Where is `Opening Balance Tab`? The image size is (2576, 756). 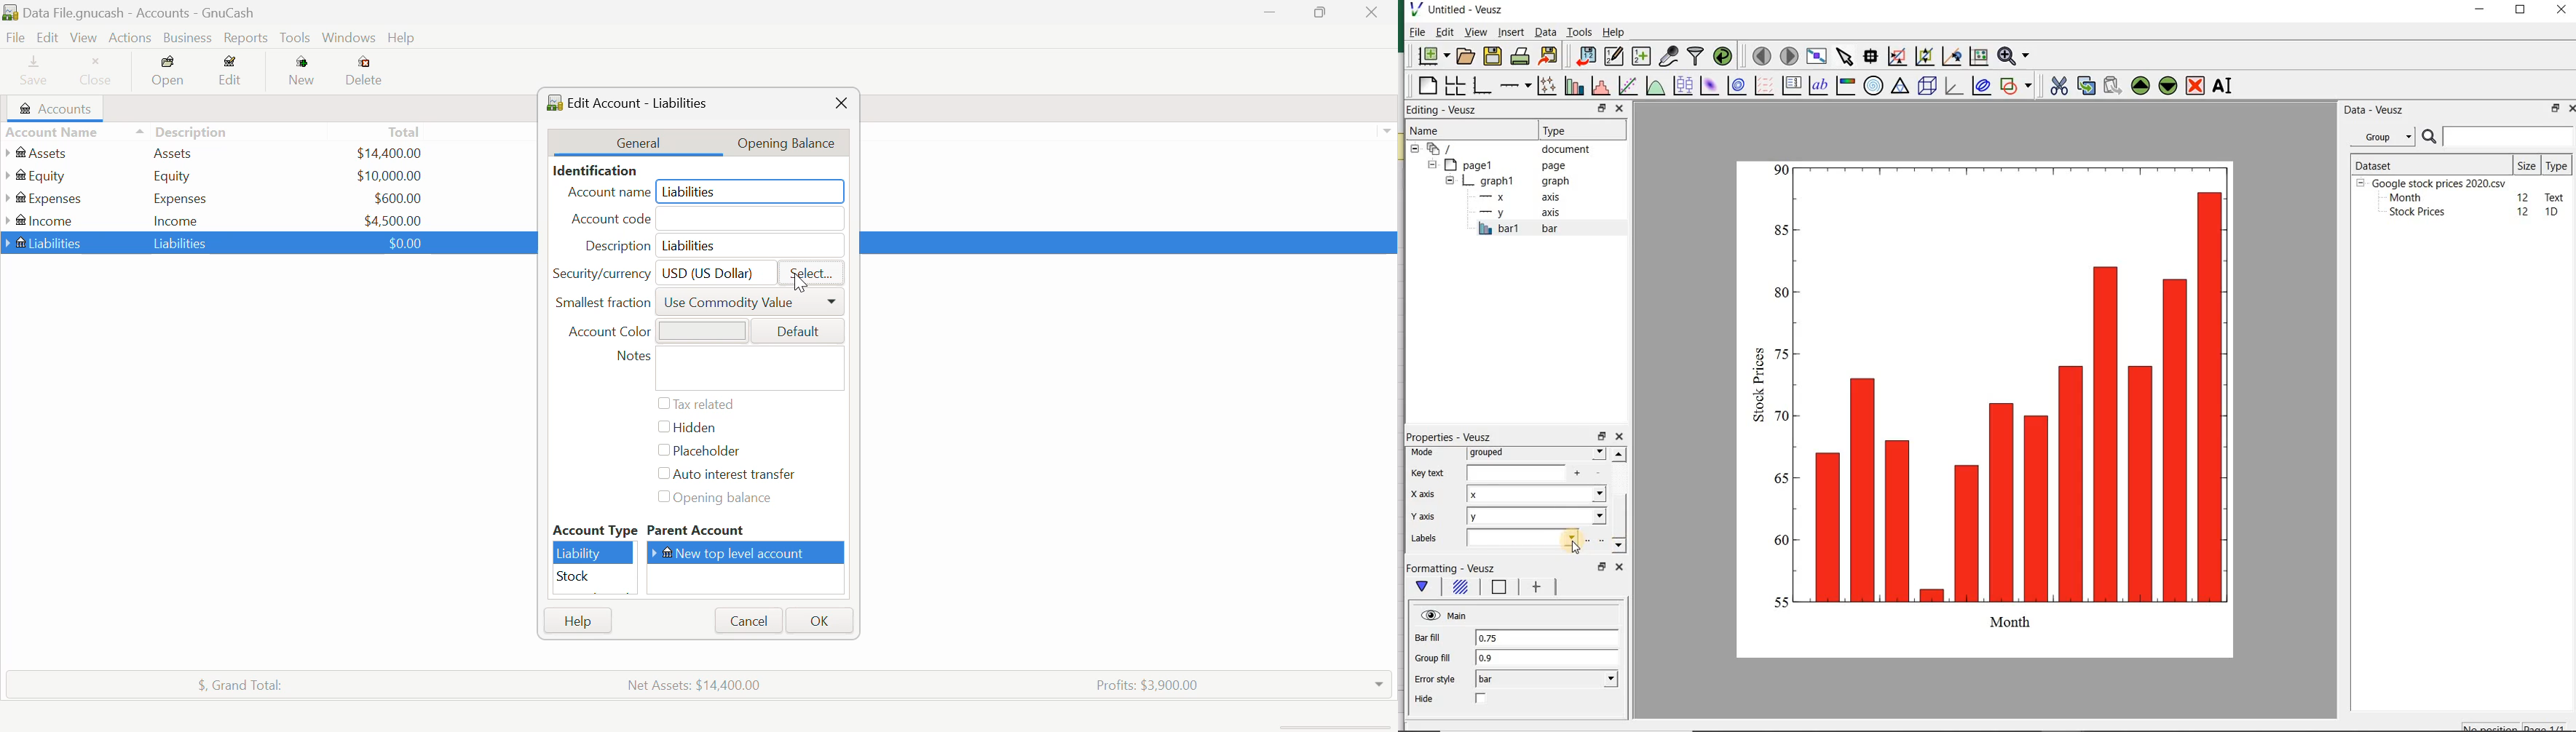
Opening Balance Tab is located at coordinates (795, 142).